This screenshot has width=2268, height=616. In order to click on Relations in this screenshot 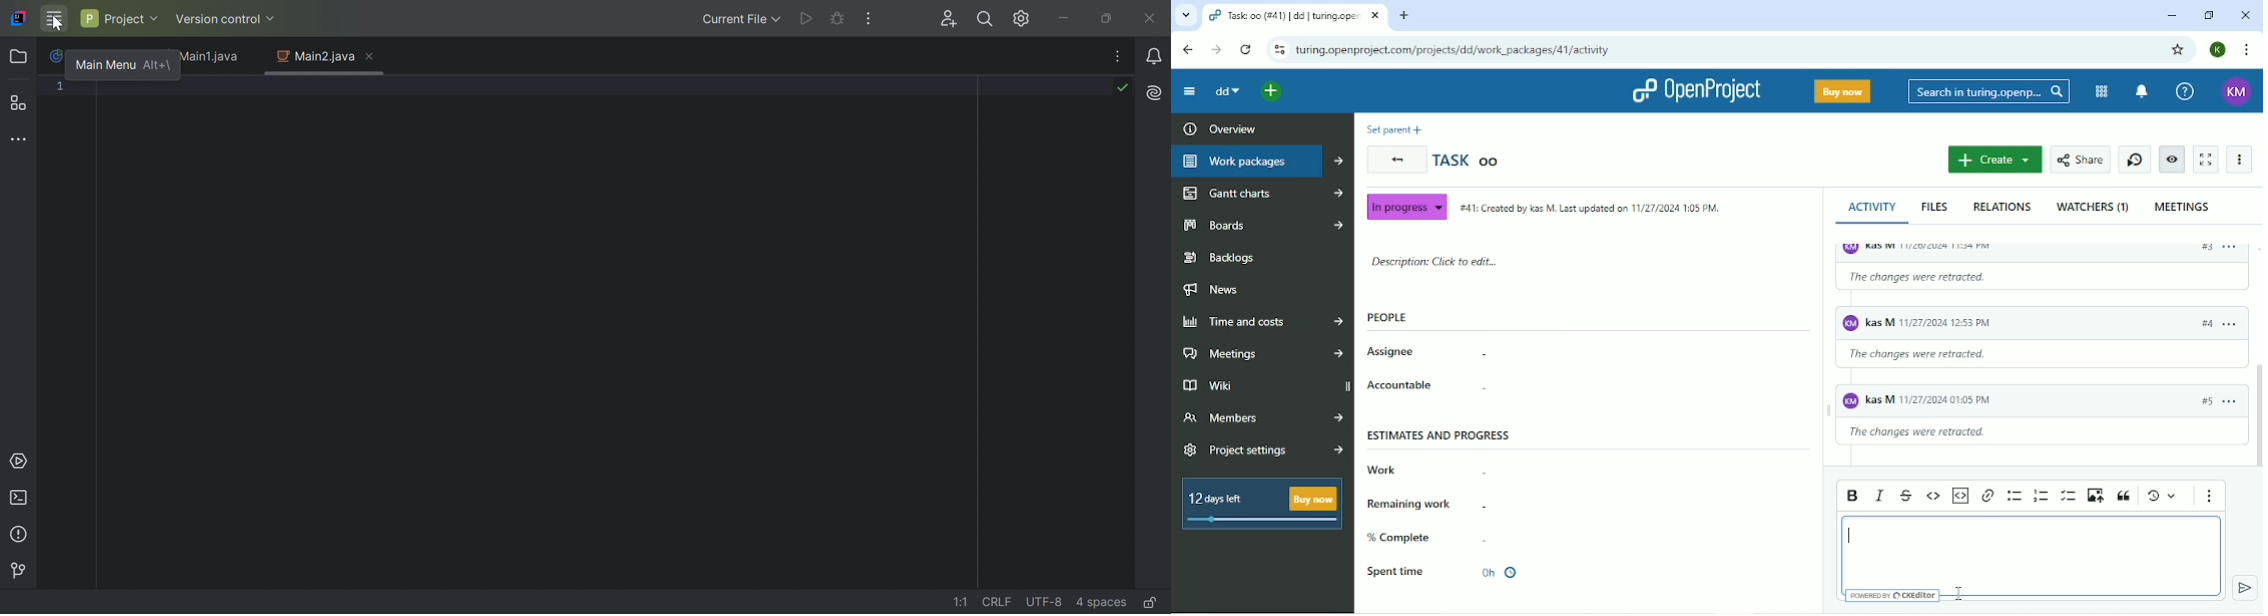, I will do `click(2002, 206)`.